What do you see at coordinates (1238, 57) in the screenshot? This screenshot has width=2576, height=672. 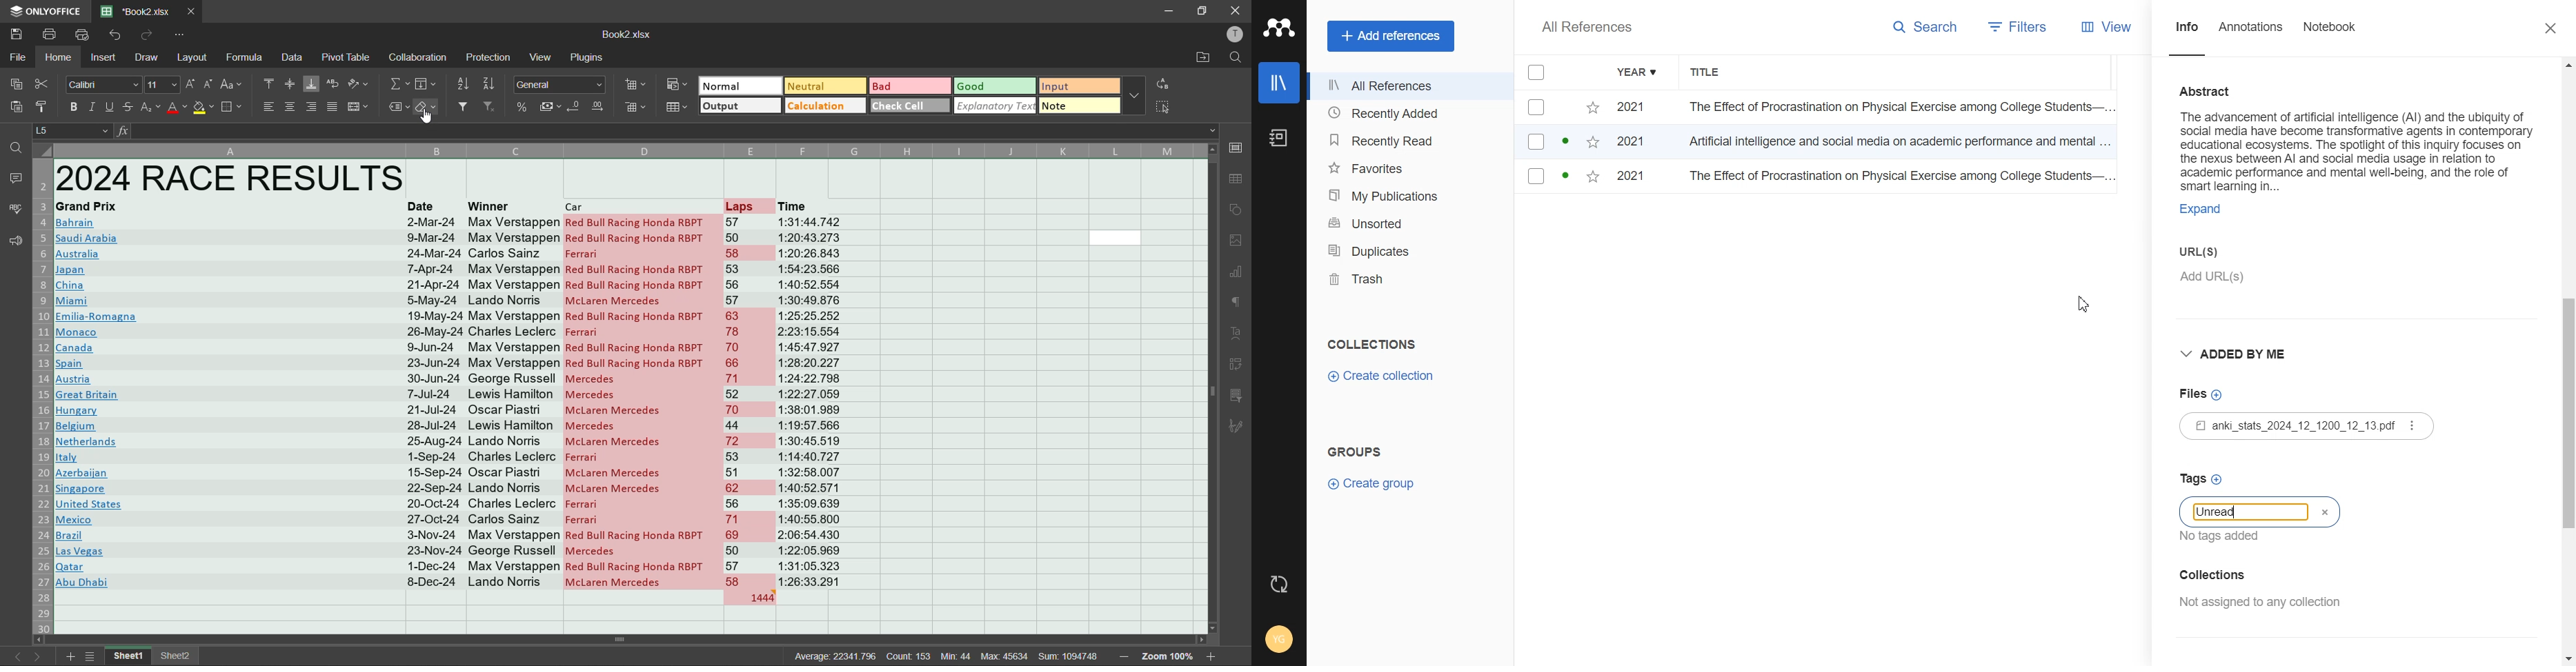 I see `find` at bounding box center [1238, 57].